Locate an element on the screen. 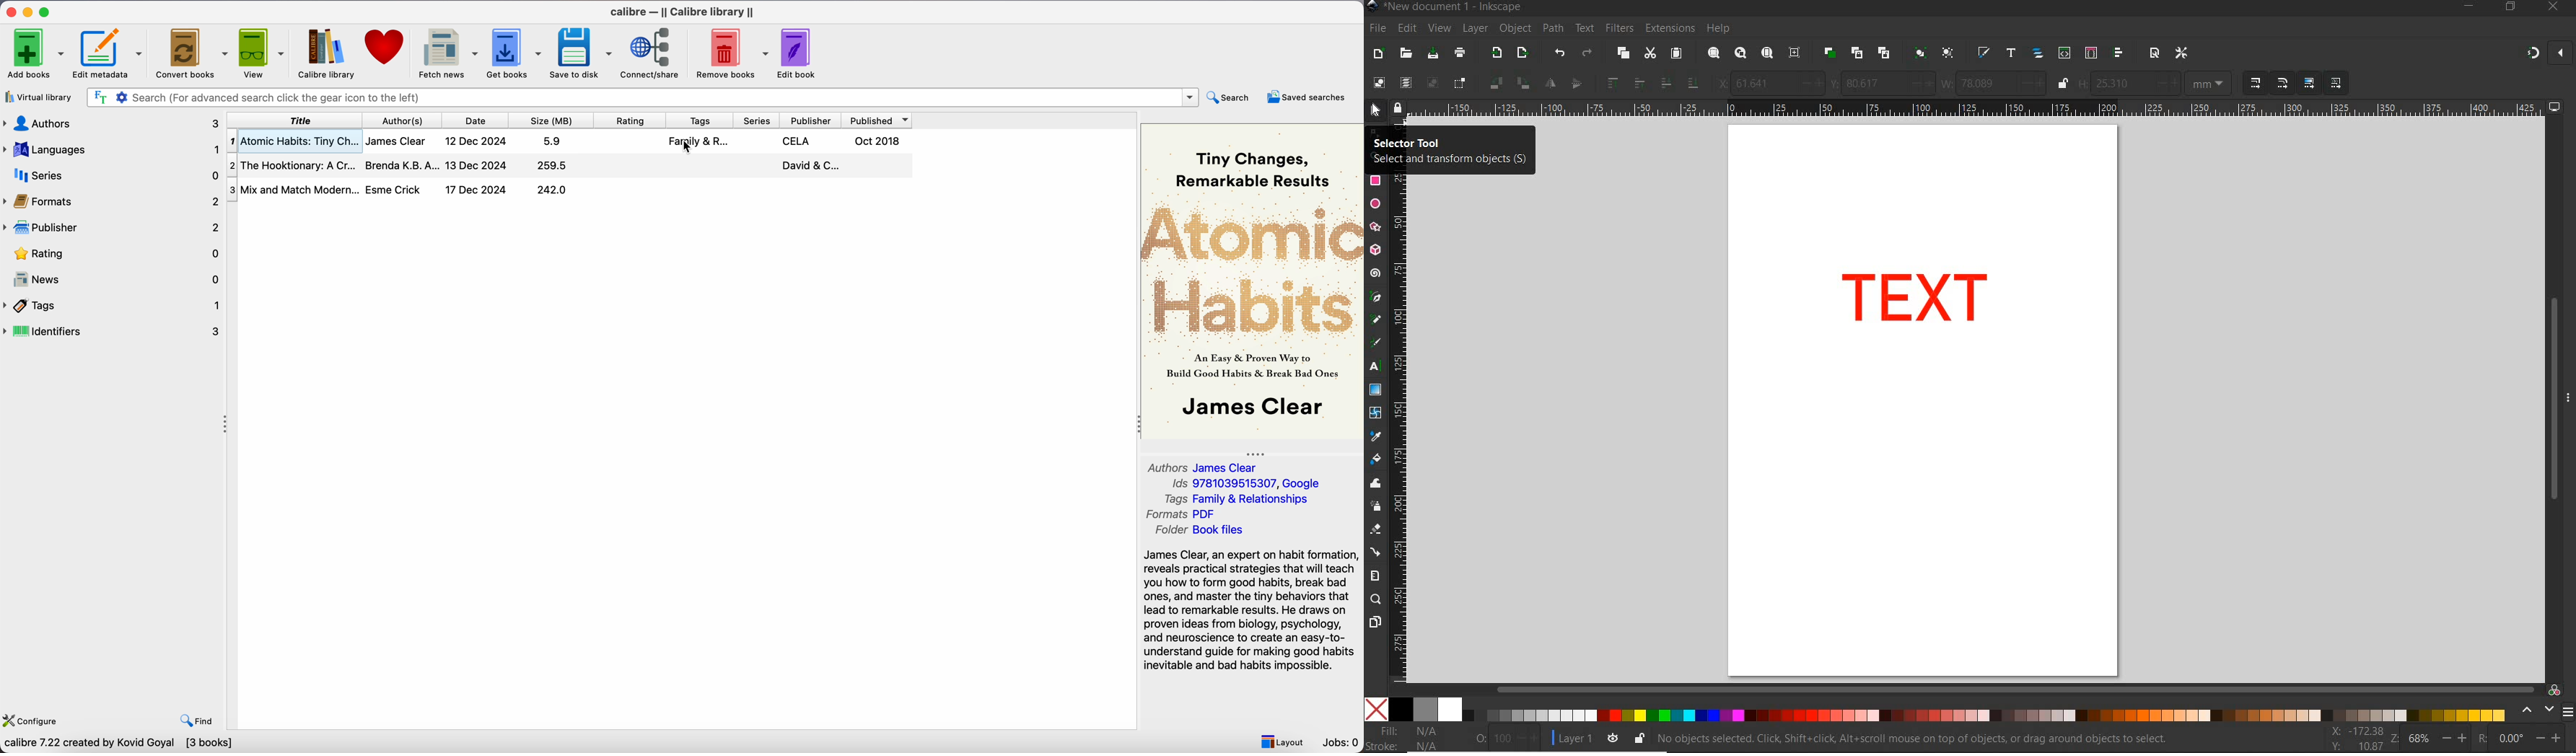 Image resolution: width=2576 pixels, height=756 pixels. text tool is located at coordinates (1377, 368).